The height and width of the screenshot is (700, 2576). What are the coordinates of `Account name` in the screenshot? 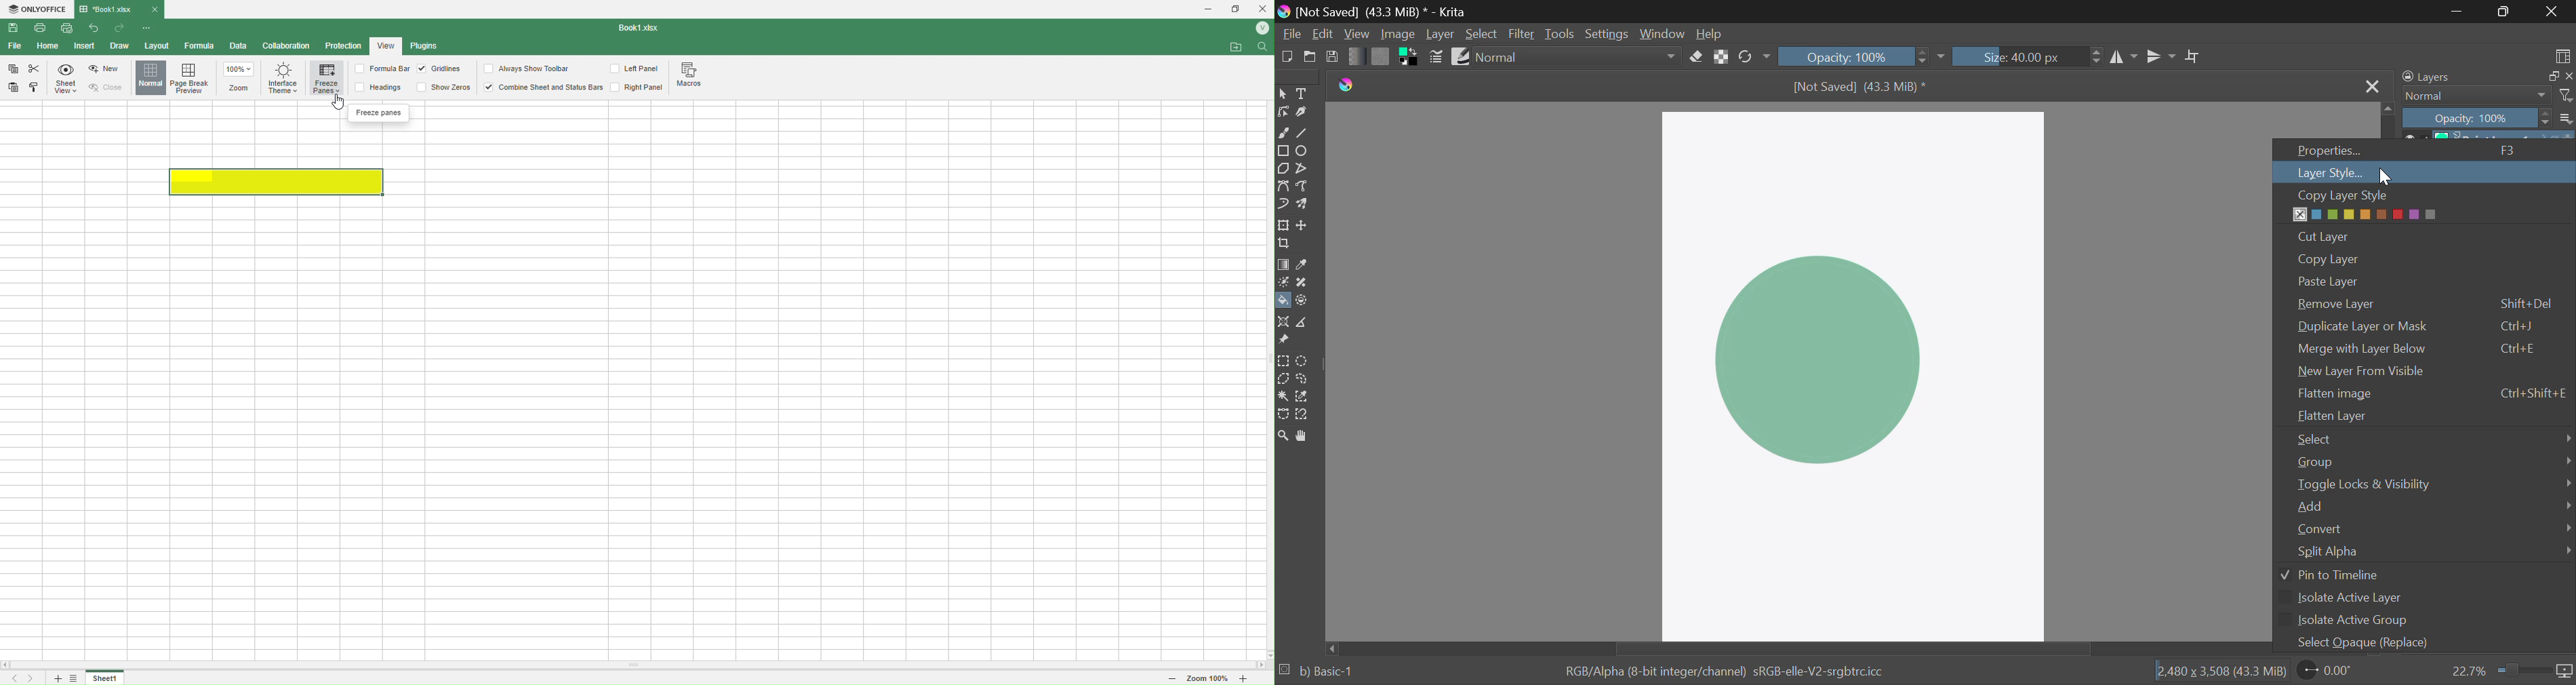 It's located at (1260, 28).